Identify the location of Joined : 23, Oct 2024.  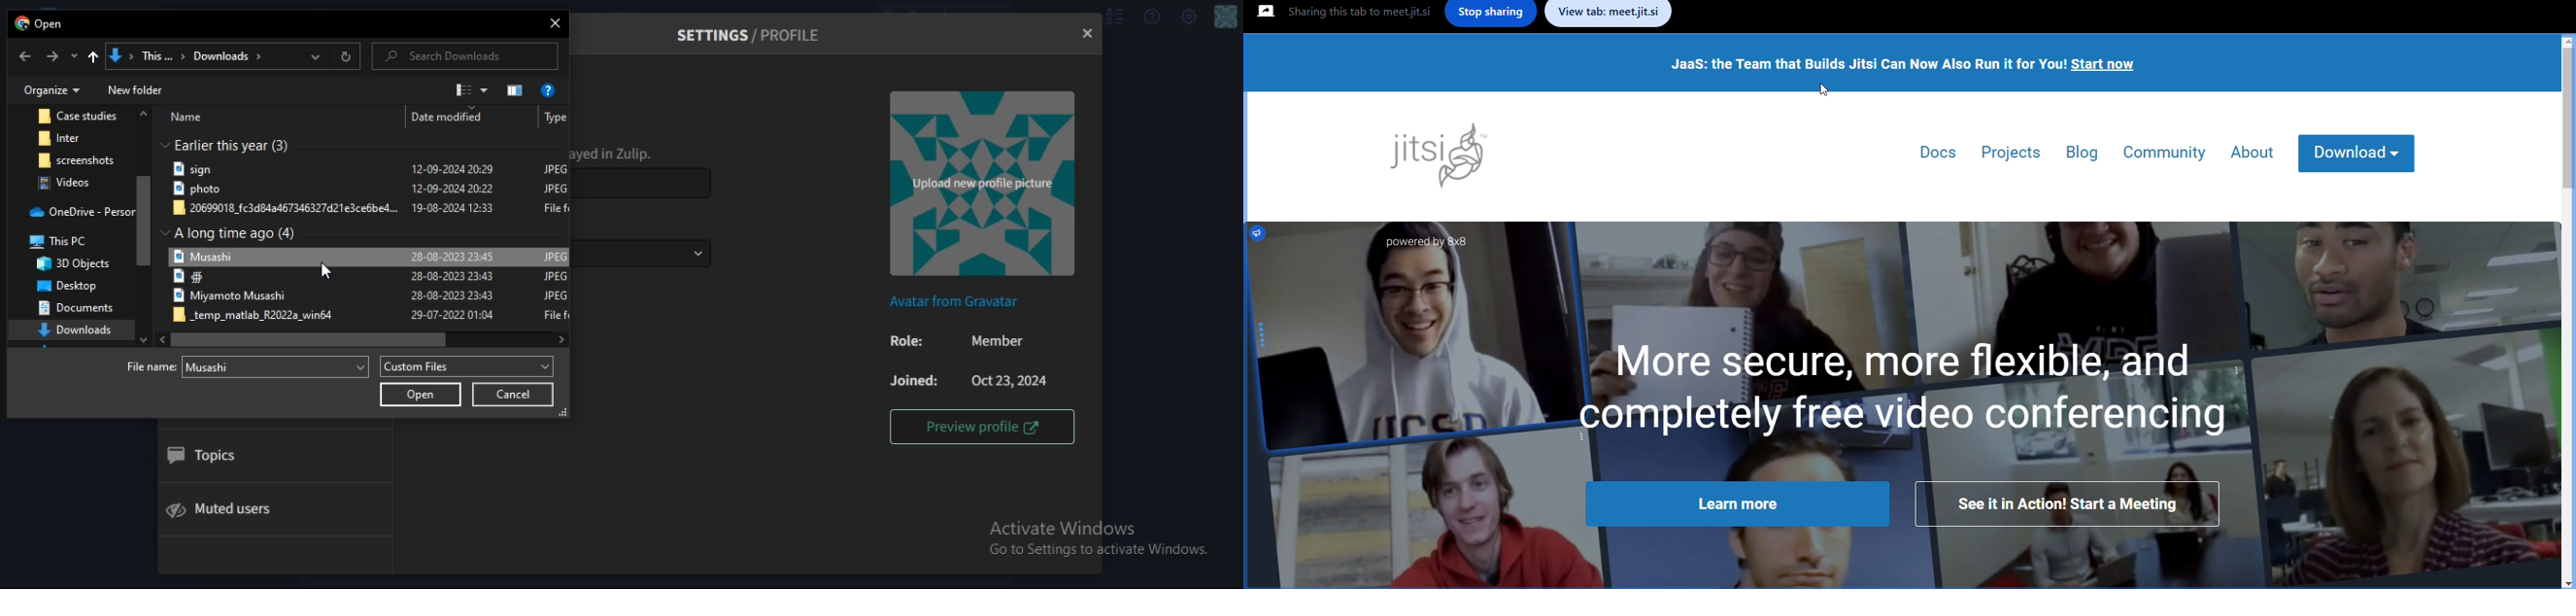
(970, 381).